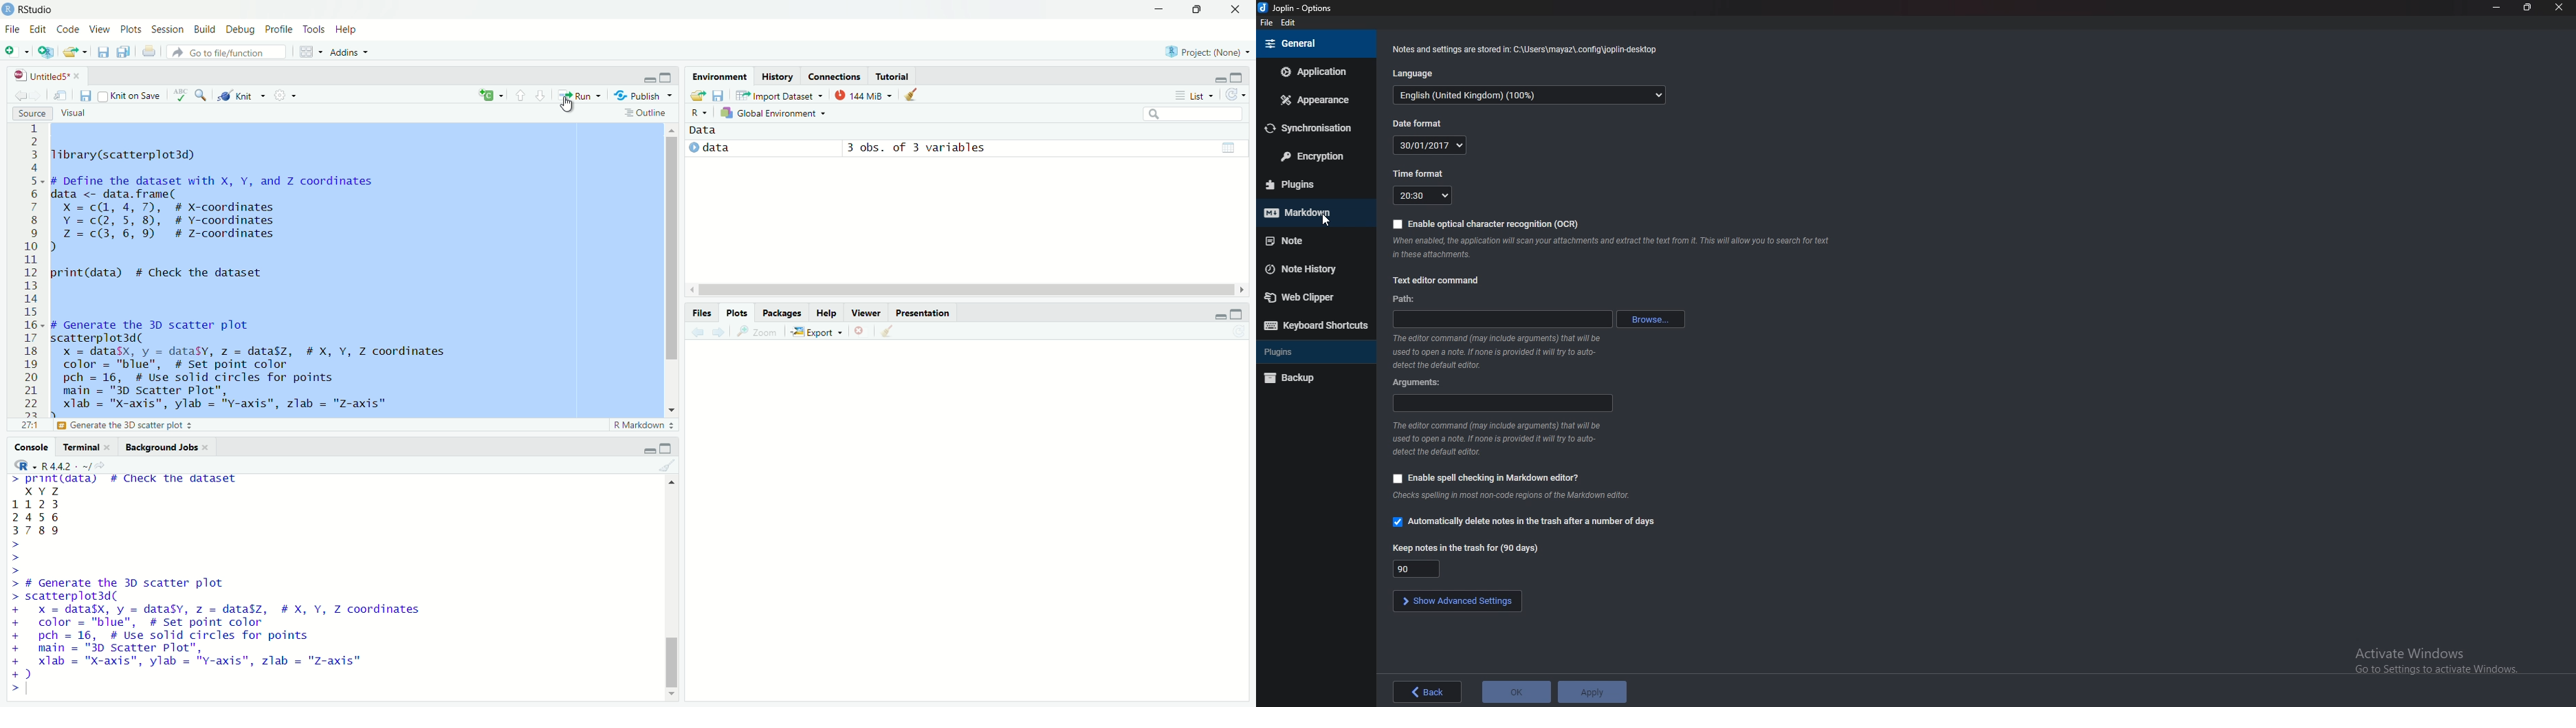 The image size is (2576, 728). Describe the element at coordinates (1320, 221) in the screenshot. I see `cursor` at that location.